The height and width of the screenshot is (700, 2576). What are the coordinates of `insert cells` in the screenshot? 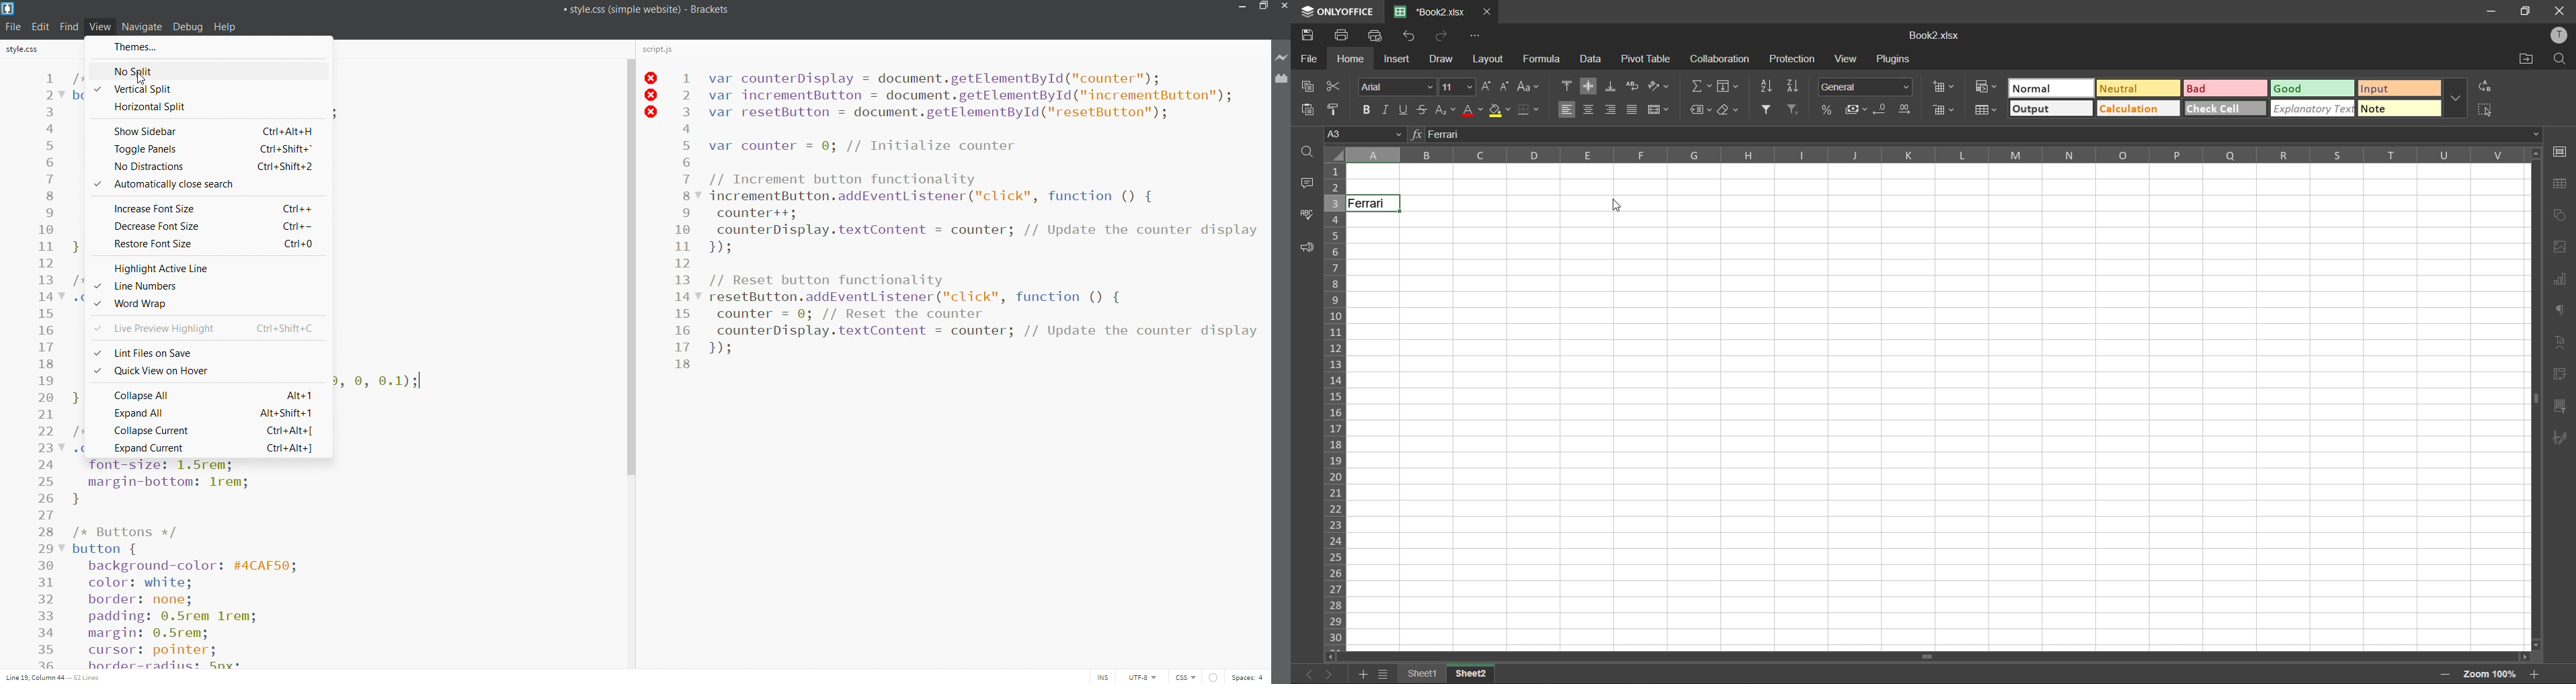 It's located at (1942, 89).